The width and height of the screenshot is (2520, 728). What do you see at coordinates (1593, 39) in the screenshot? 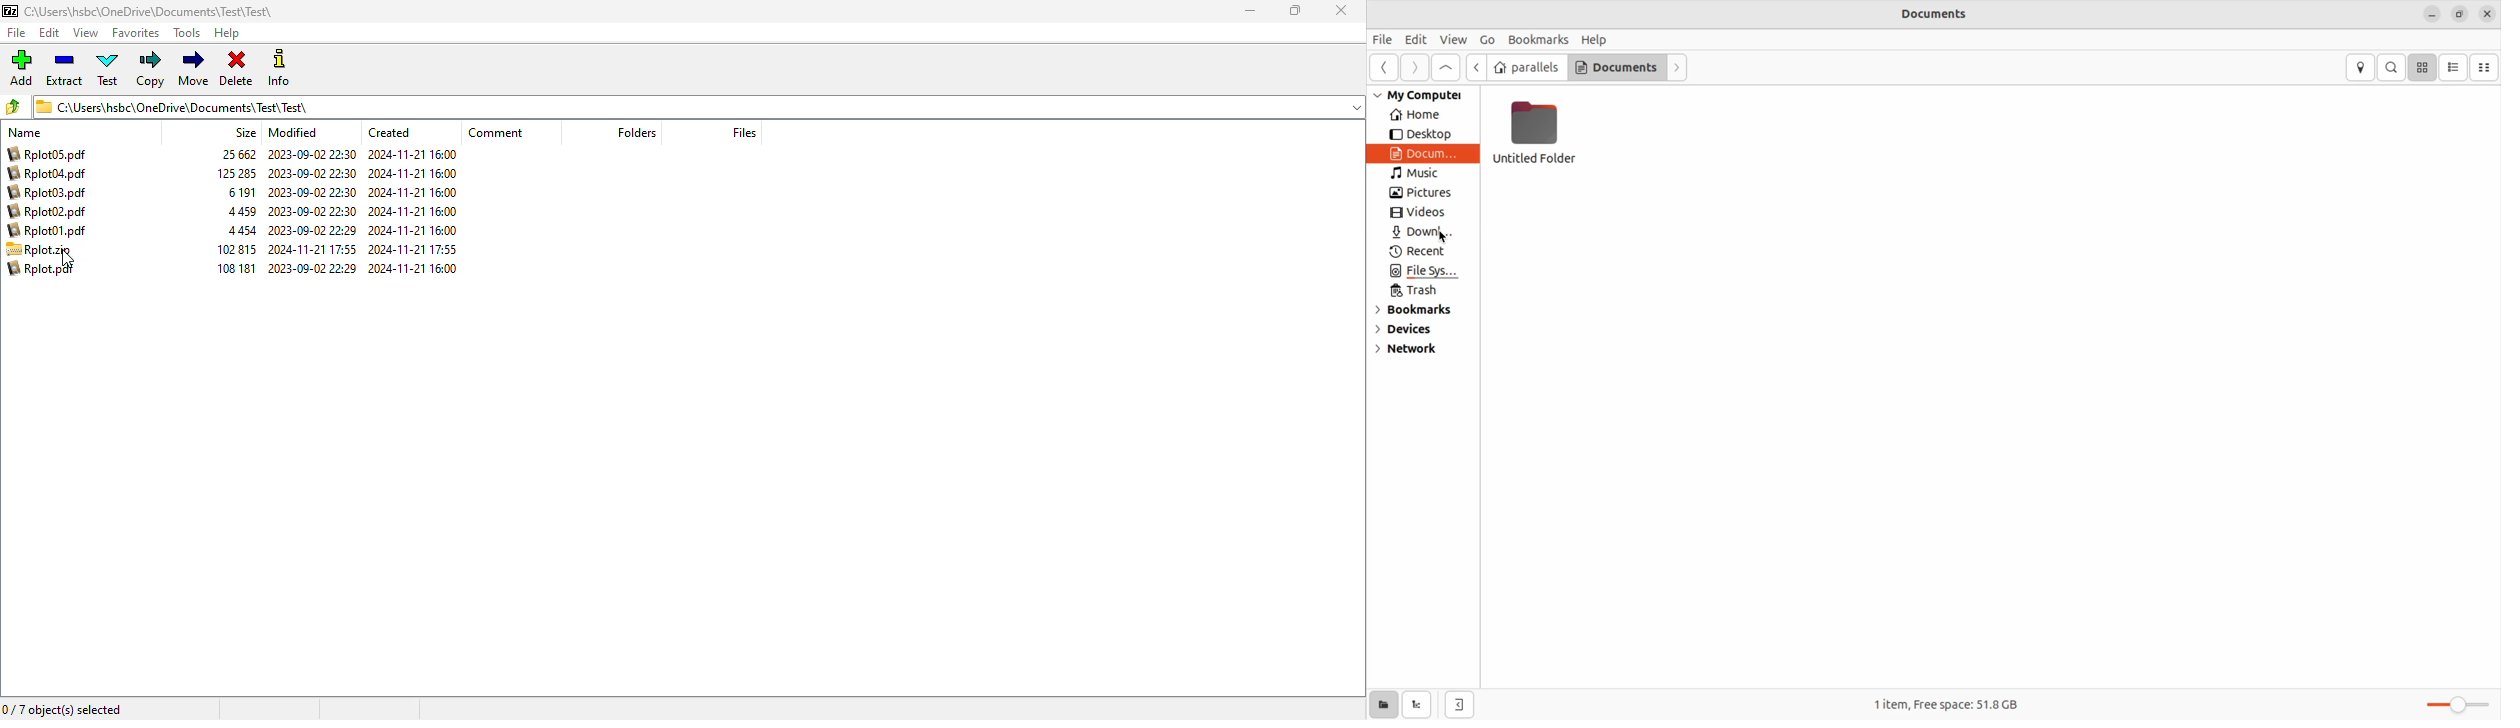
I see `help` at bounding box center [1593, 39].